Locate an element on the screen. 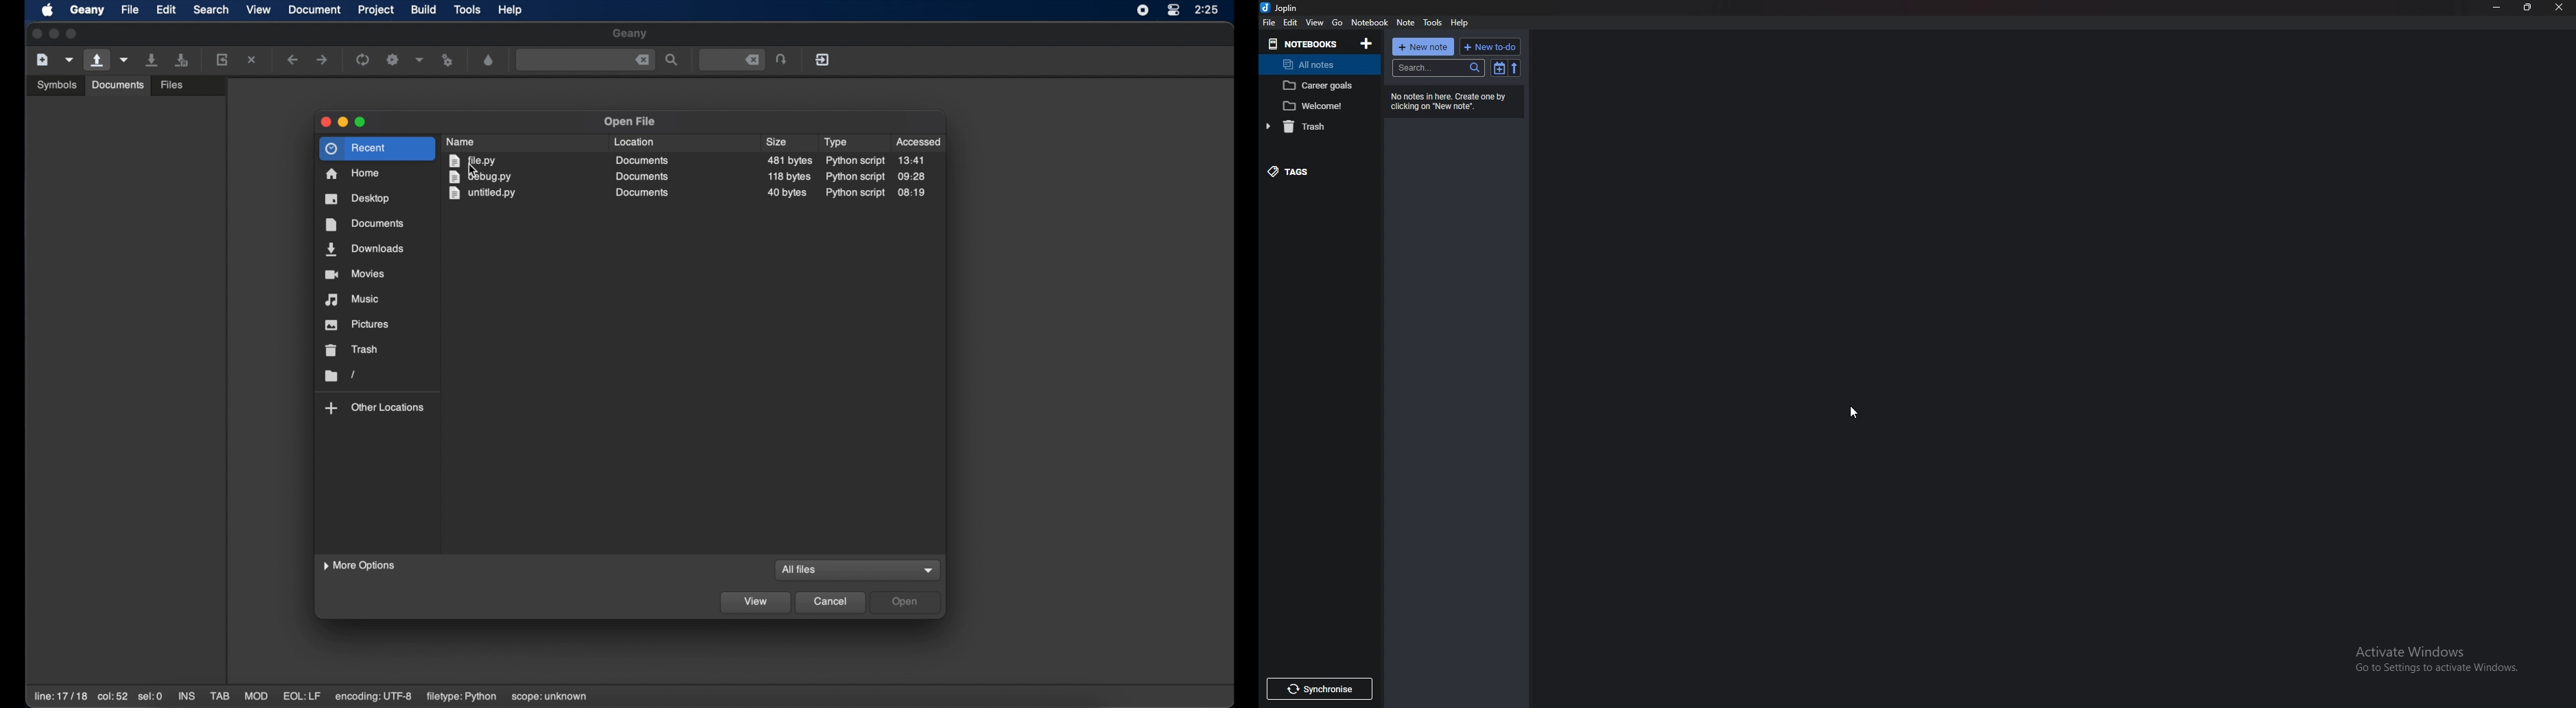 The height and width of the screenshot is (728, 2576). new note is located at coordinates (1422, 47).